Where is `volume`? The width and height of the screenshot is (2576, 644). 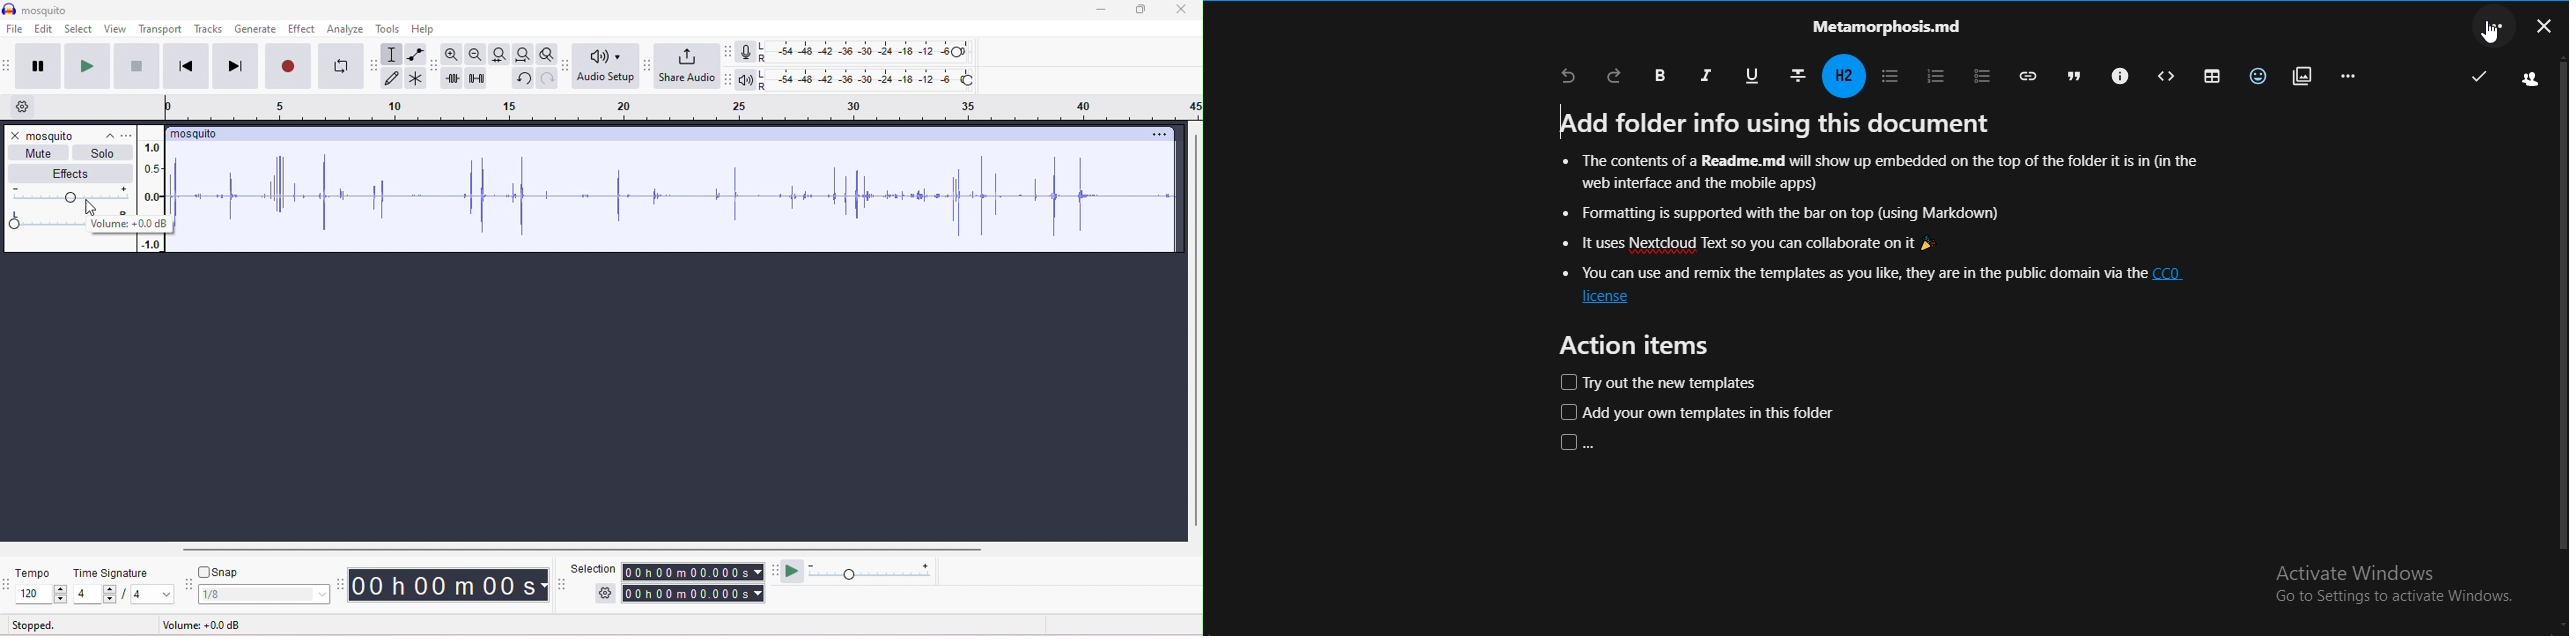
volume is located at coordinates (70, 196).